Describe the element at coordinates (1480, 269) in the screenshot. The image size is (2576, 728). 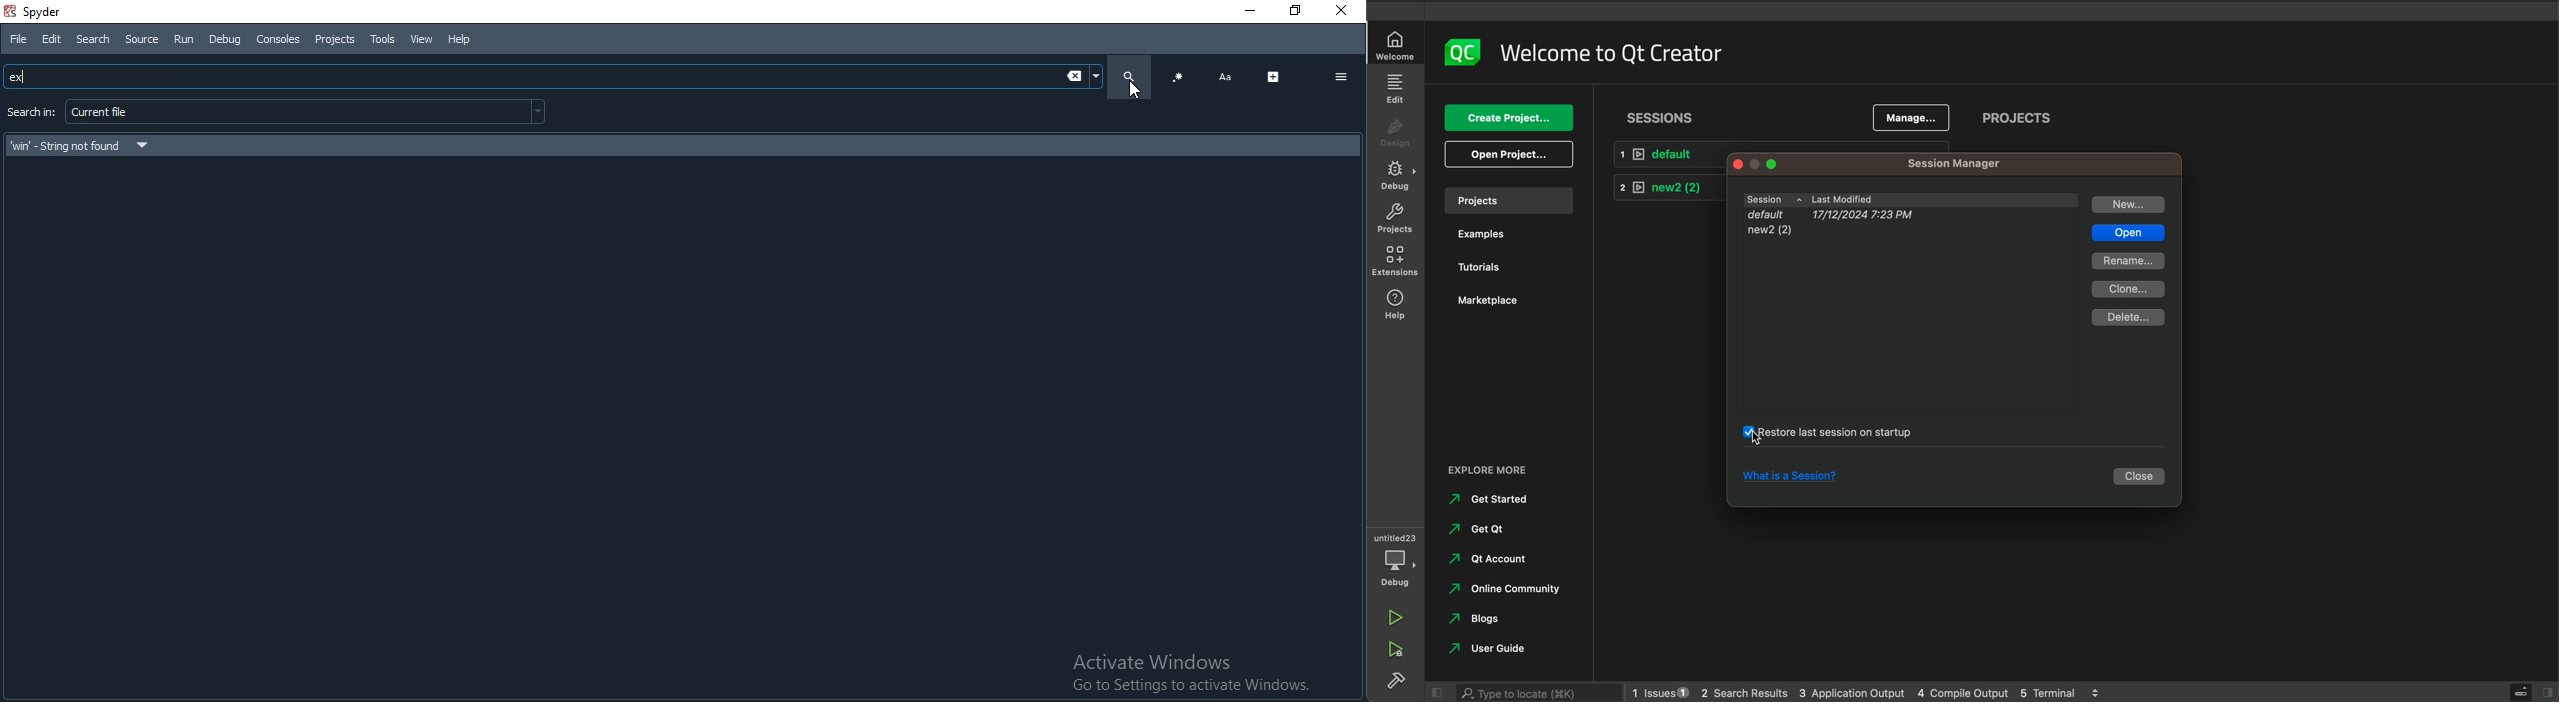
I see `tutorials` at that location.